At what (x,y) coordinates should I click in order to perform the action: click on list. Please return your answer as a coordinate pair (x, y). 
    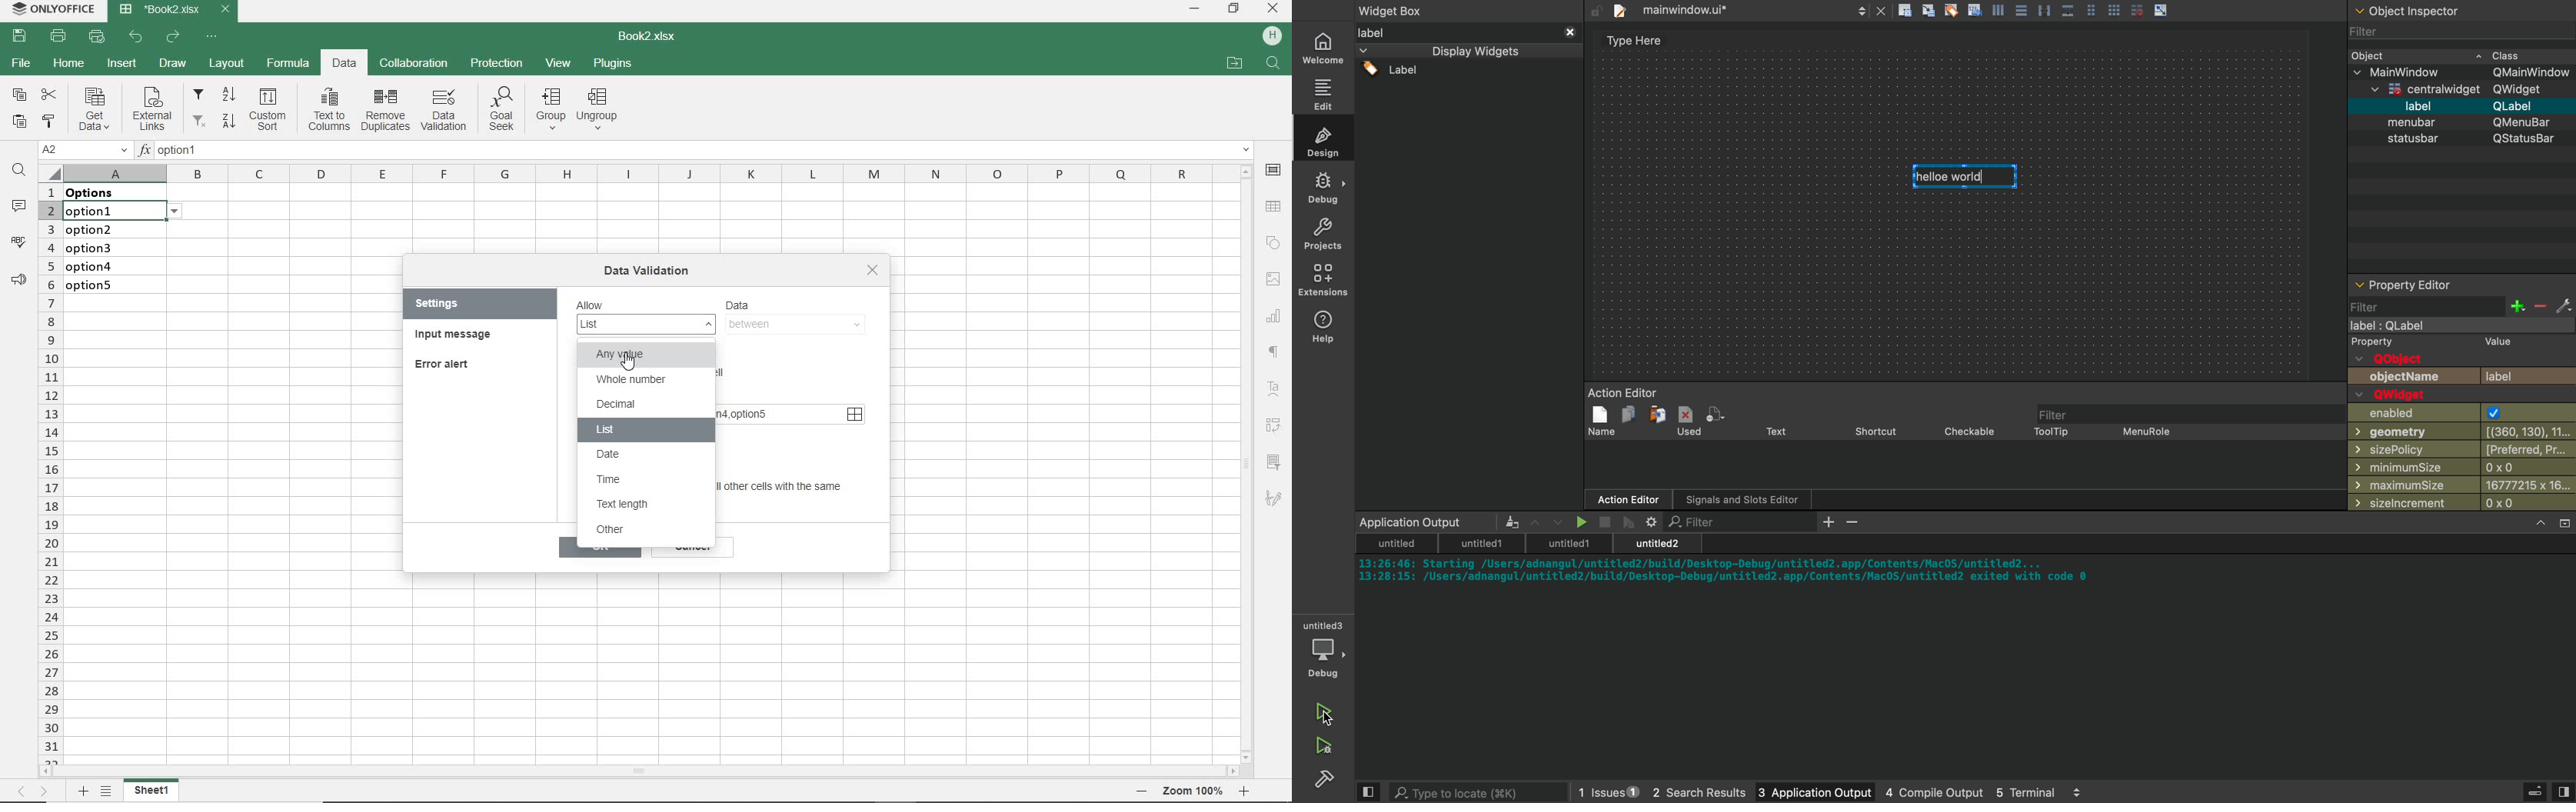
    Looking at the image, I should click on (608, 430).